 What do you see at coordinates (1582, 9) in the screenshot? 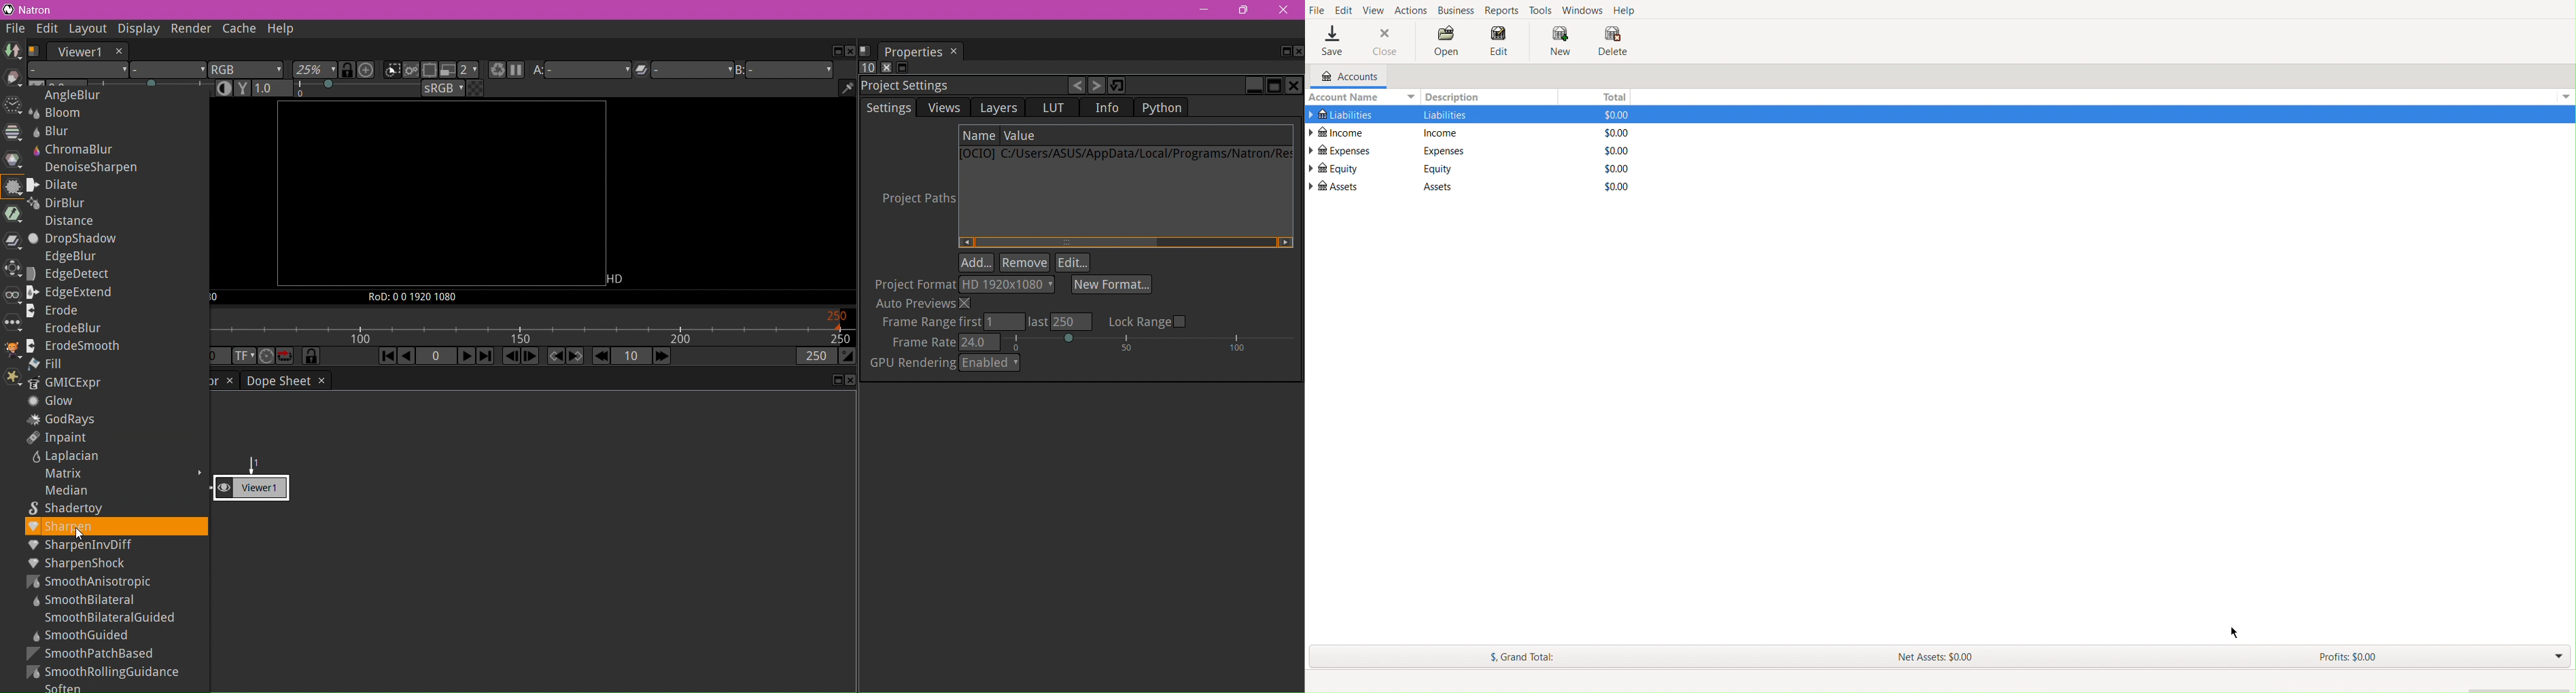
I see `Windows` at bounding box center [1582, 9].